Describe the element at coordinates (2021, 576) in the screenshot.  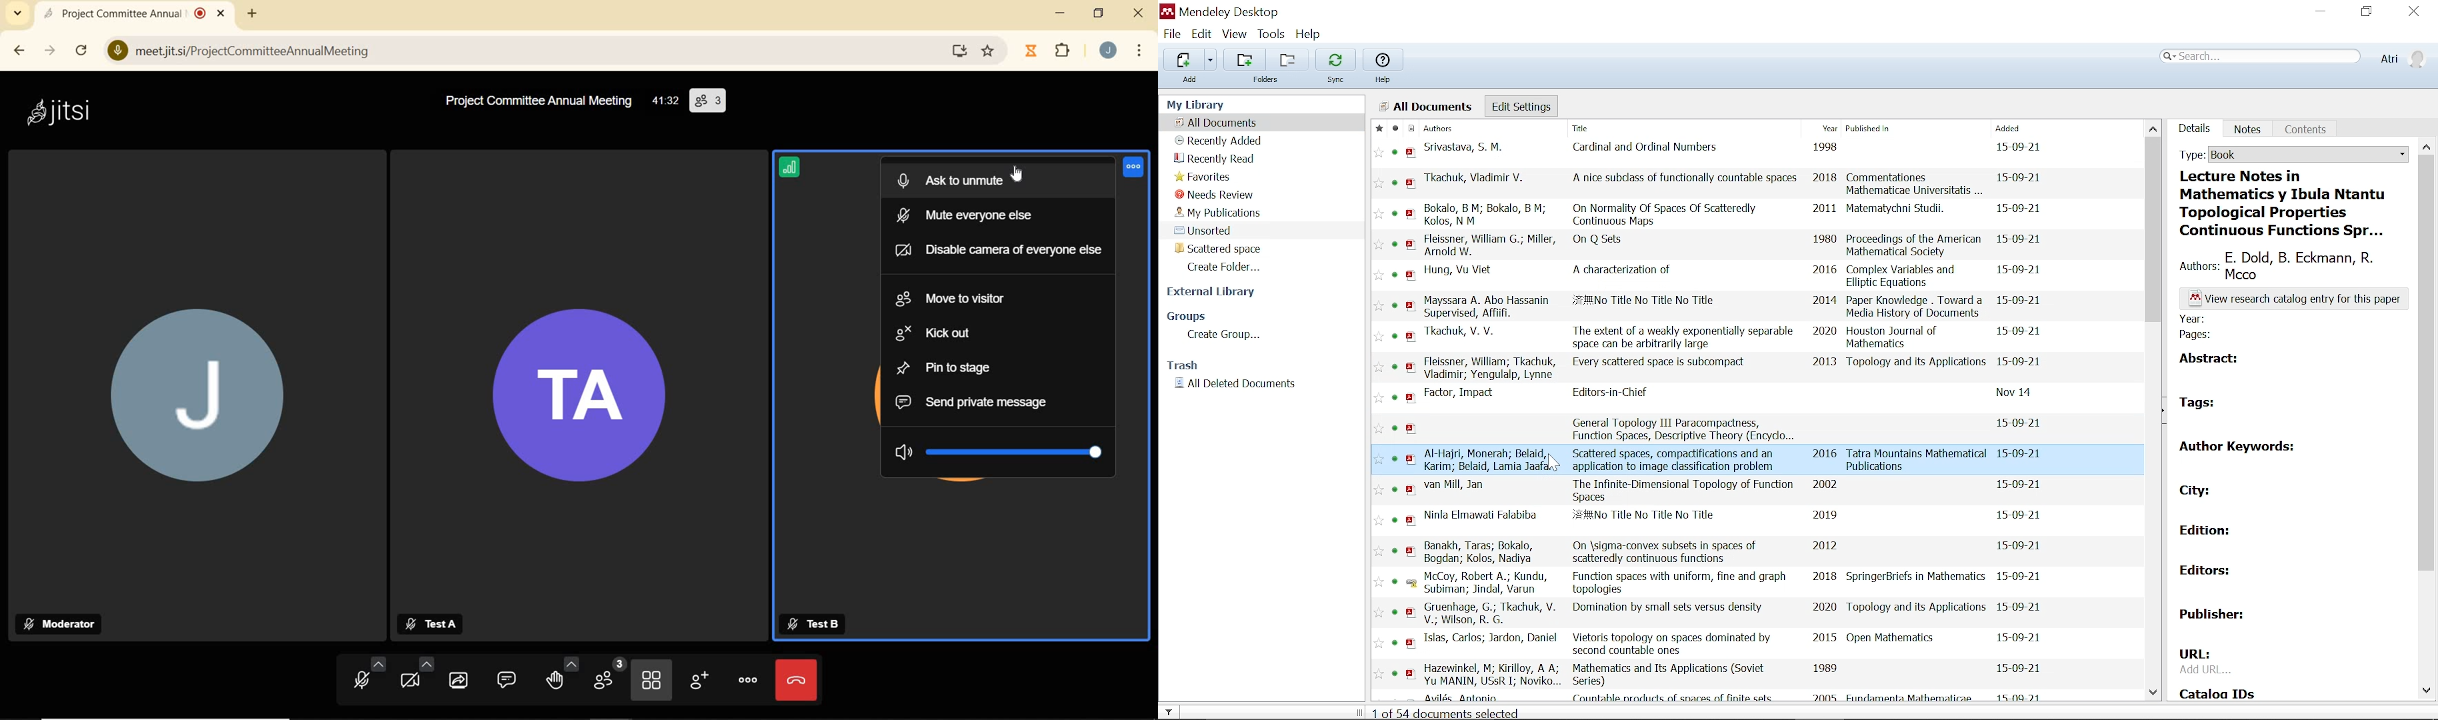
I see `date` at that location.